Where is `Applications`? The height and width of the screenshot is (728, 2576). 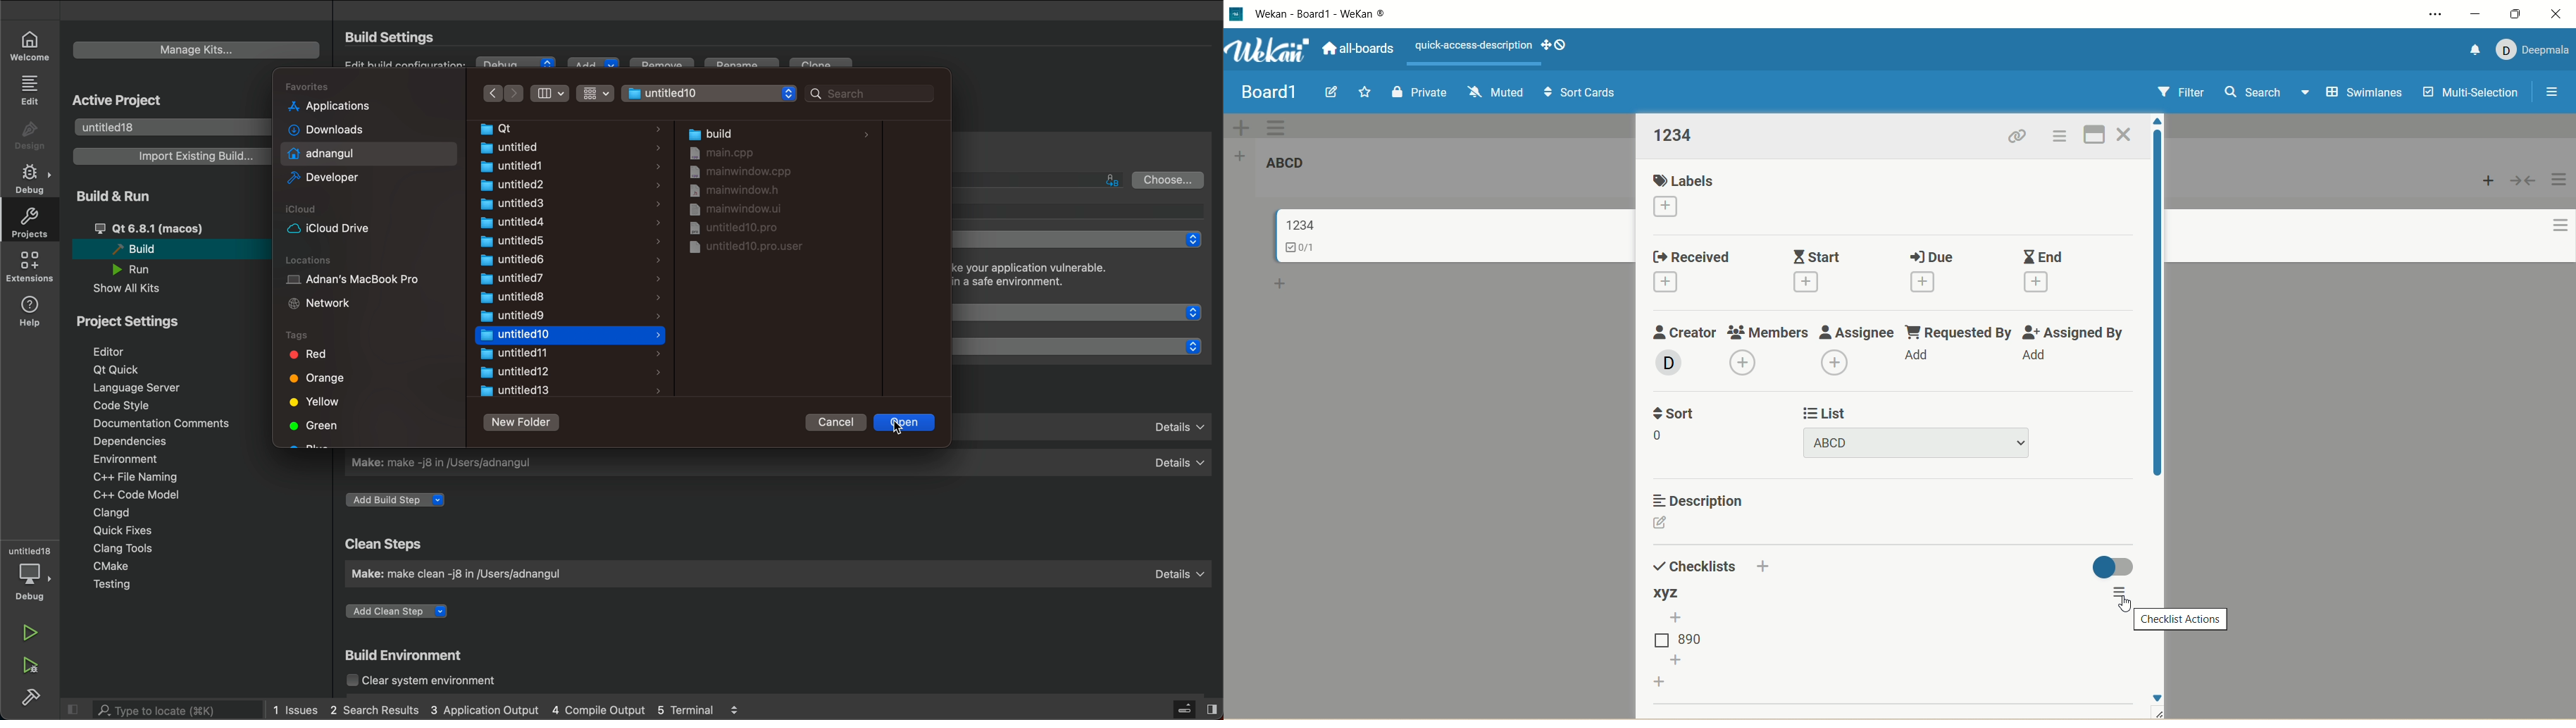 Applications is located at coordinates (325, 105).